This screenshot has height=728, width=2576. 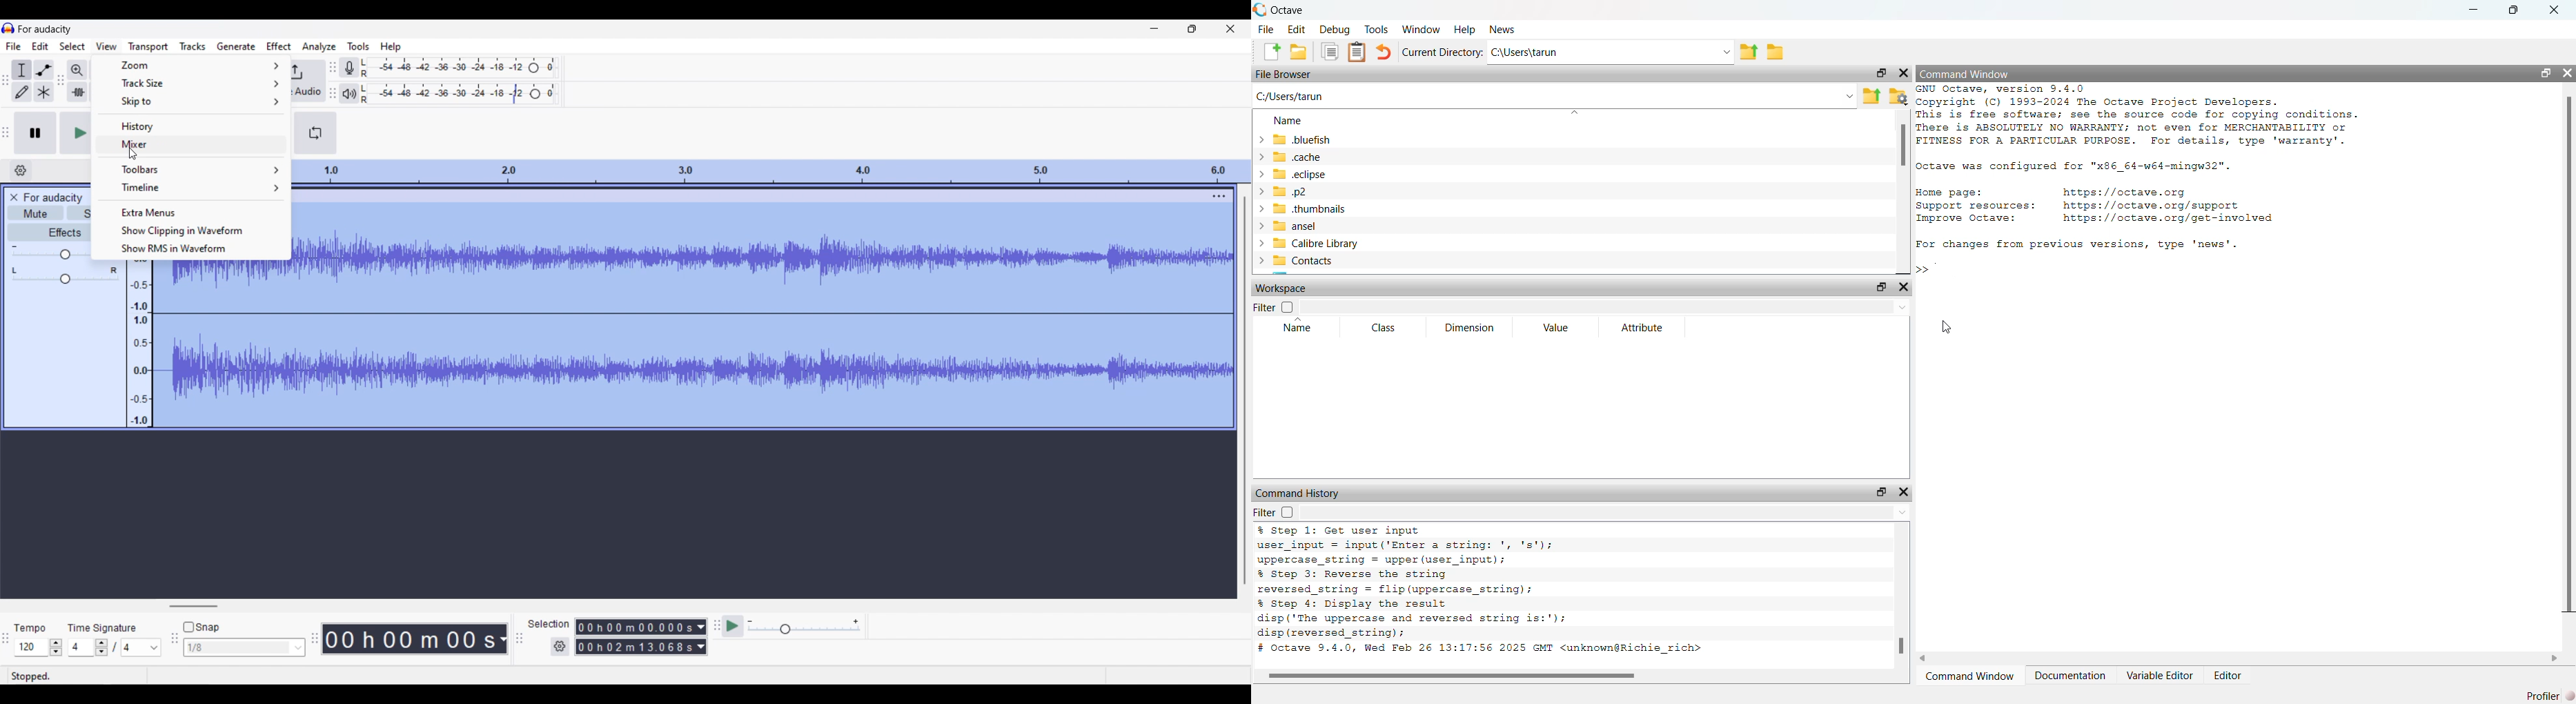 I want to click on Edit menu, so click(x=40, y=46).